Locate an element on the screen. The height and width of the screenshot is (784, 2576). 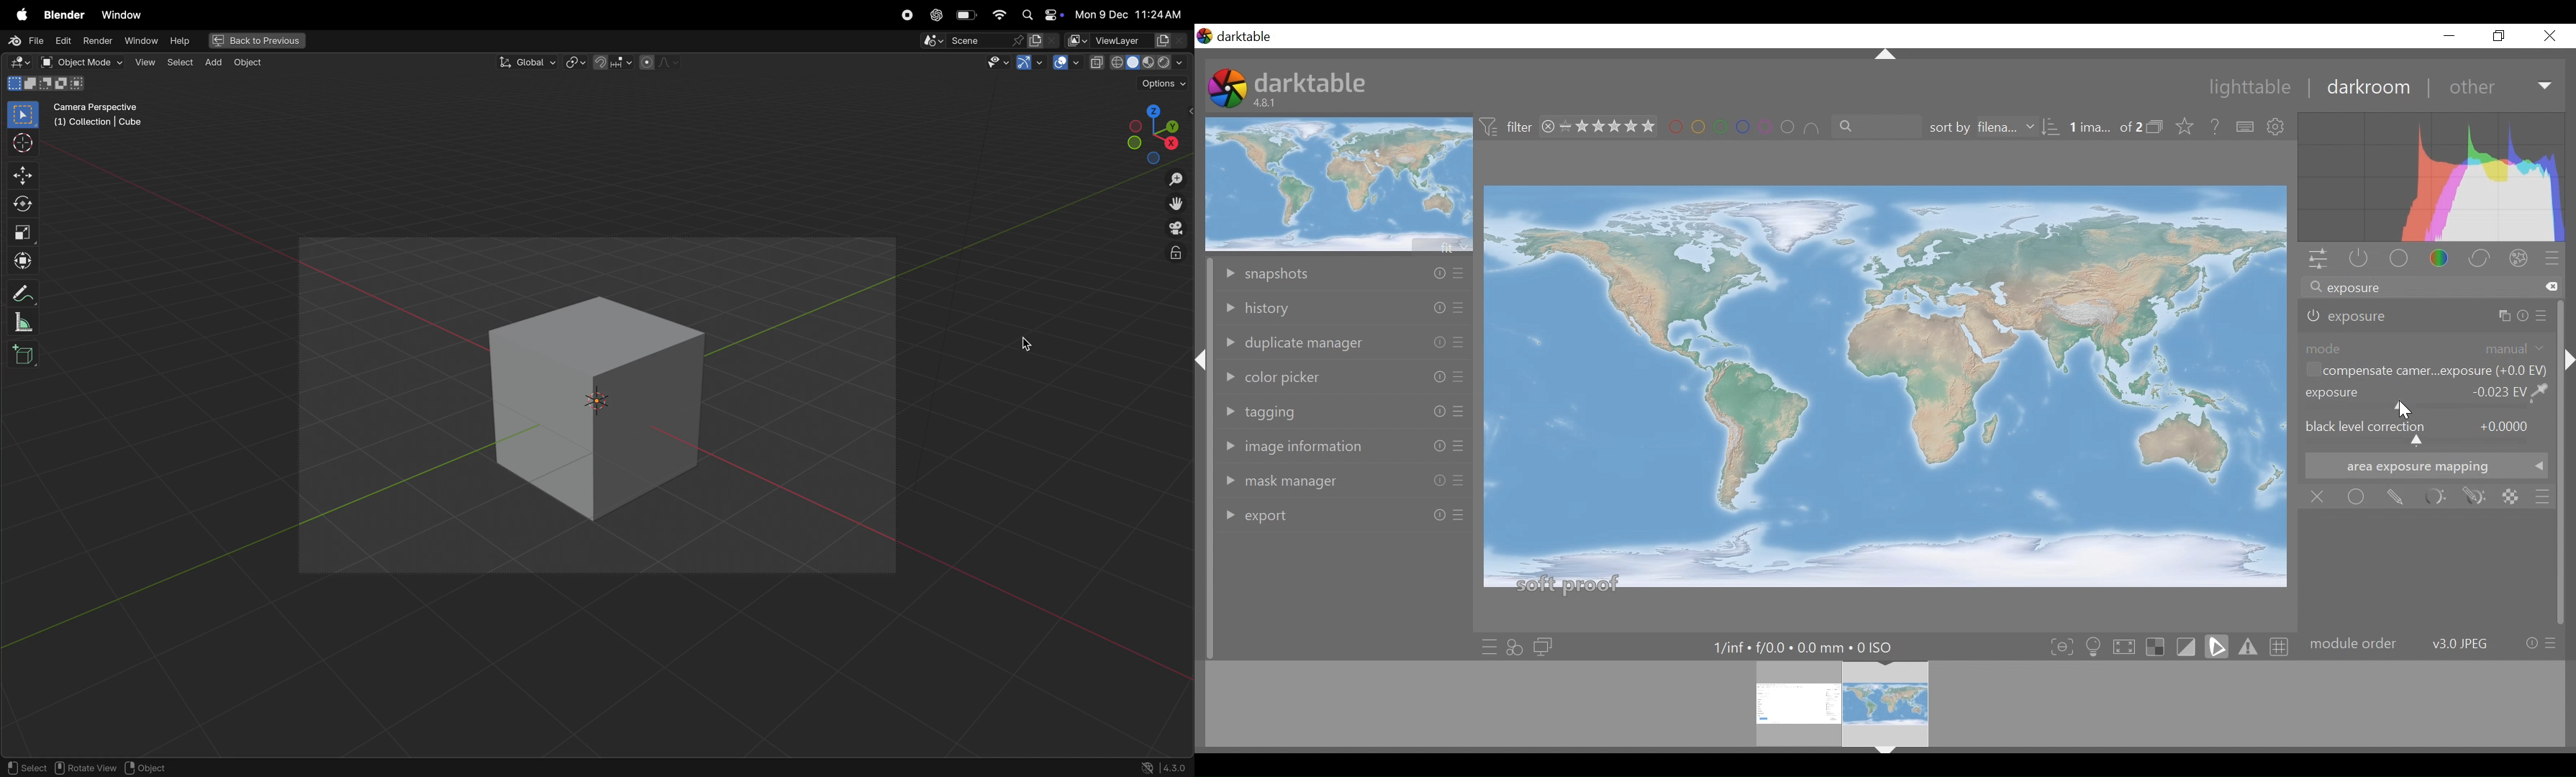
filter by text is located at coordinates (1869, 127).